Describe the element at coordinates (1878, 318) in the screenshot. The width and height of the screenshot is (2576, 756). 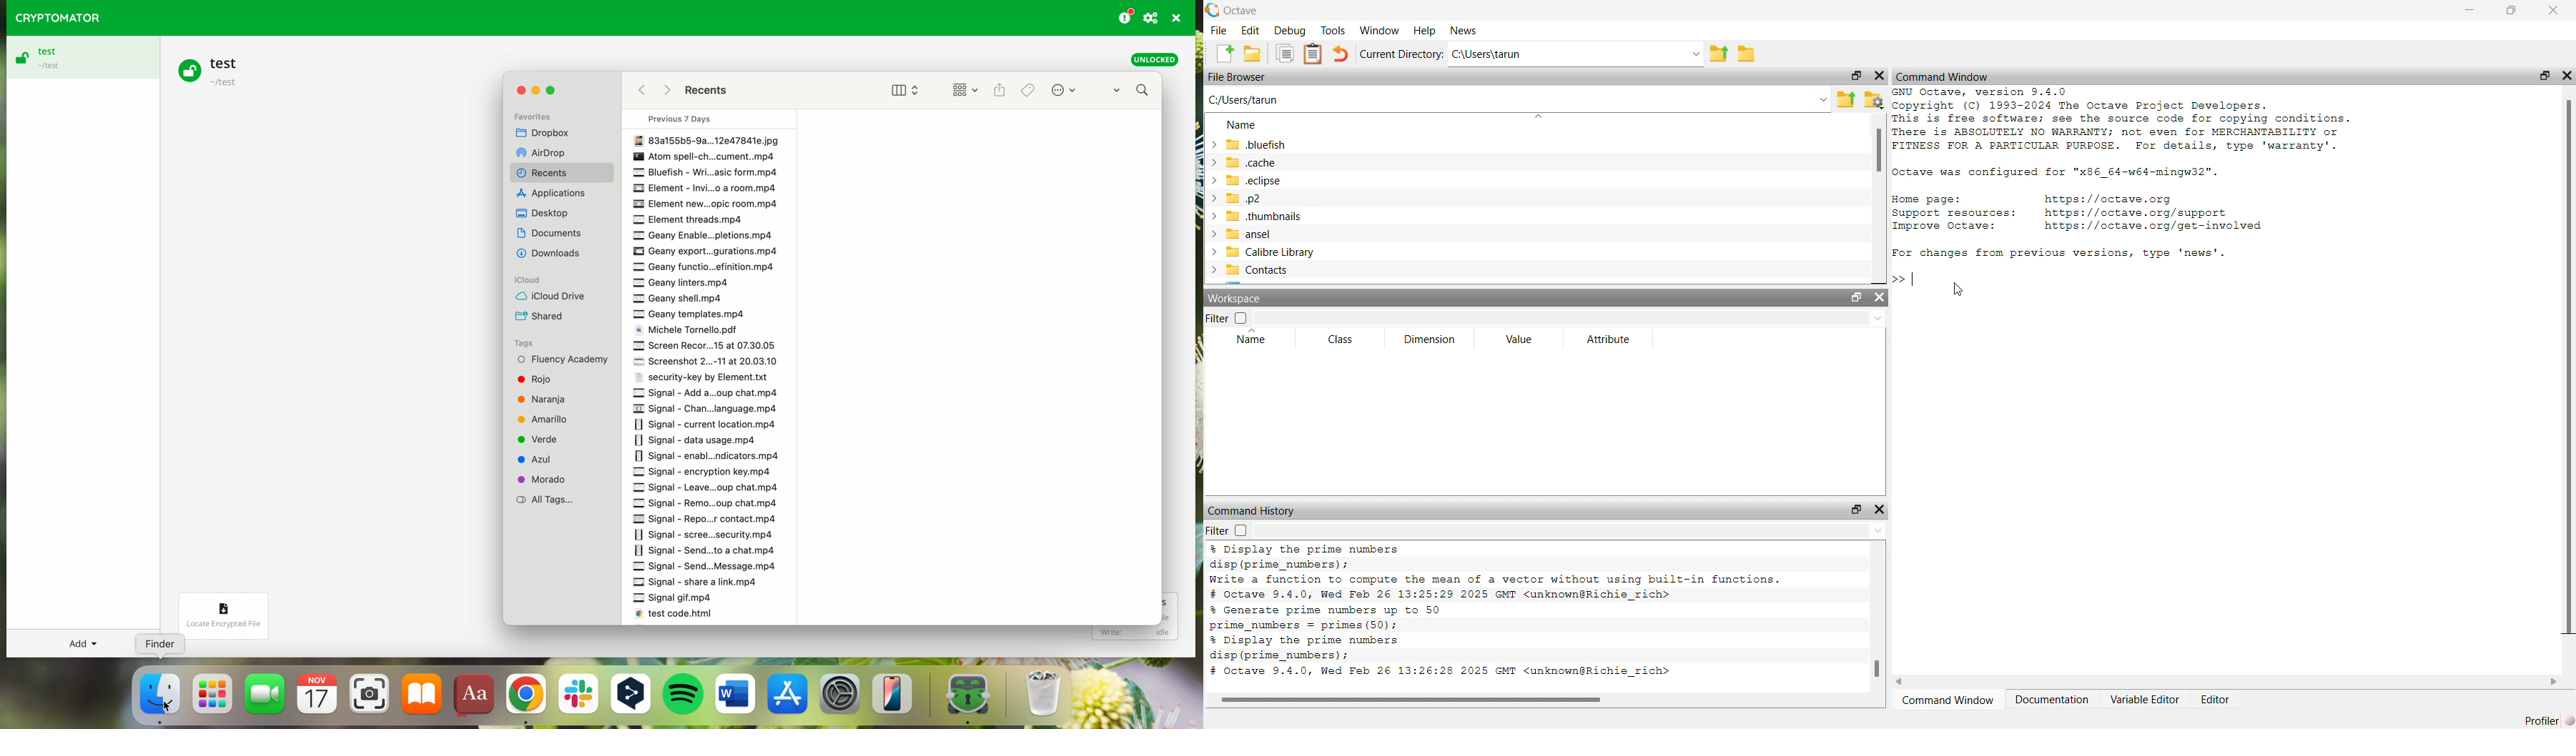
I see `Drop-down ` at that location.